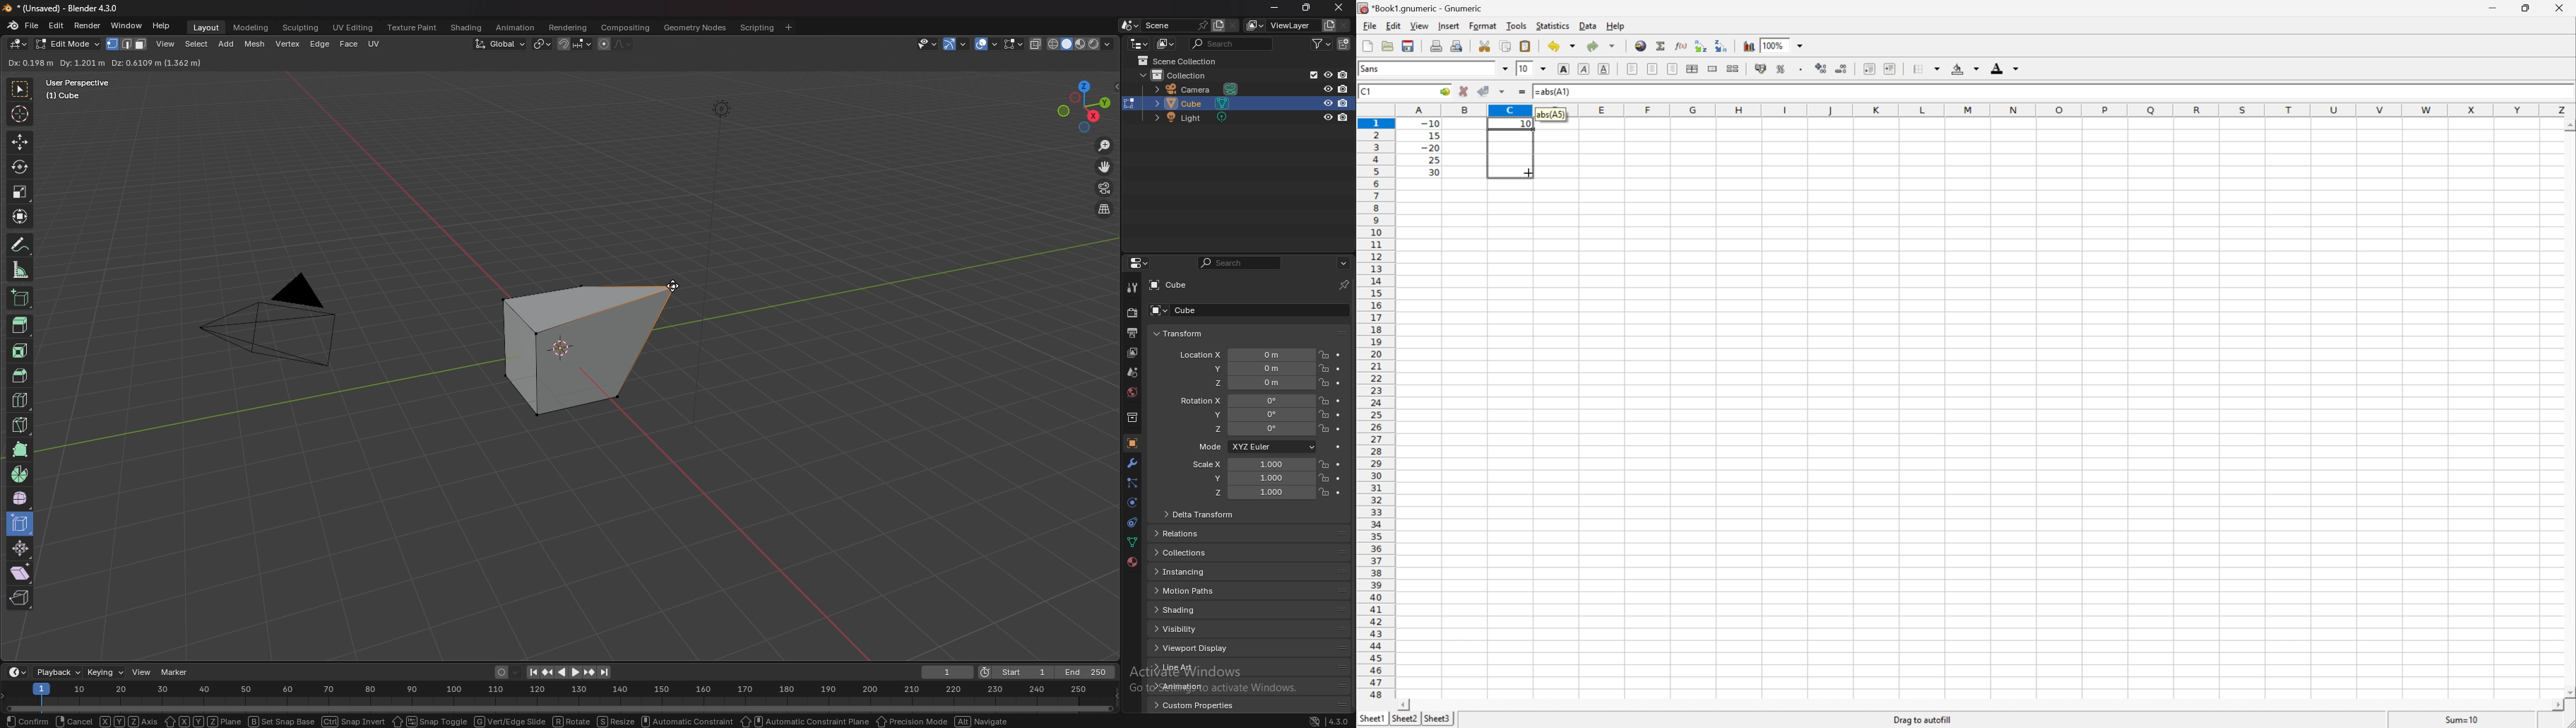  I want to click on add layer, so click(1218, 25).